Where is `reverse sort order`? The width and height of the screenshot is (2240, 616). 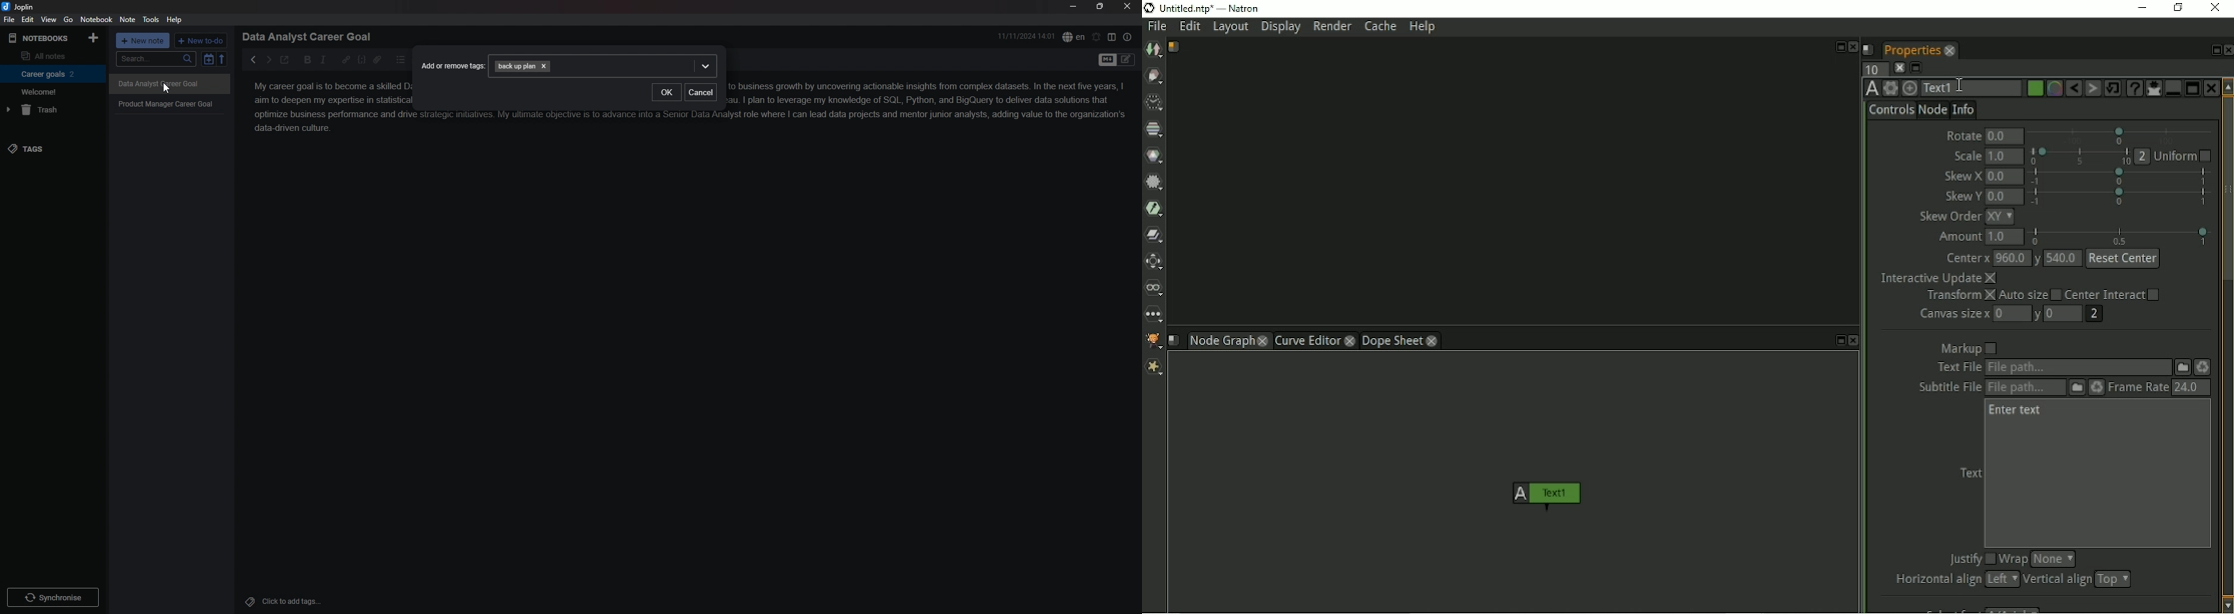 reverse sort order is located at coordinates (223, 58).